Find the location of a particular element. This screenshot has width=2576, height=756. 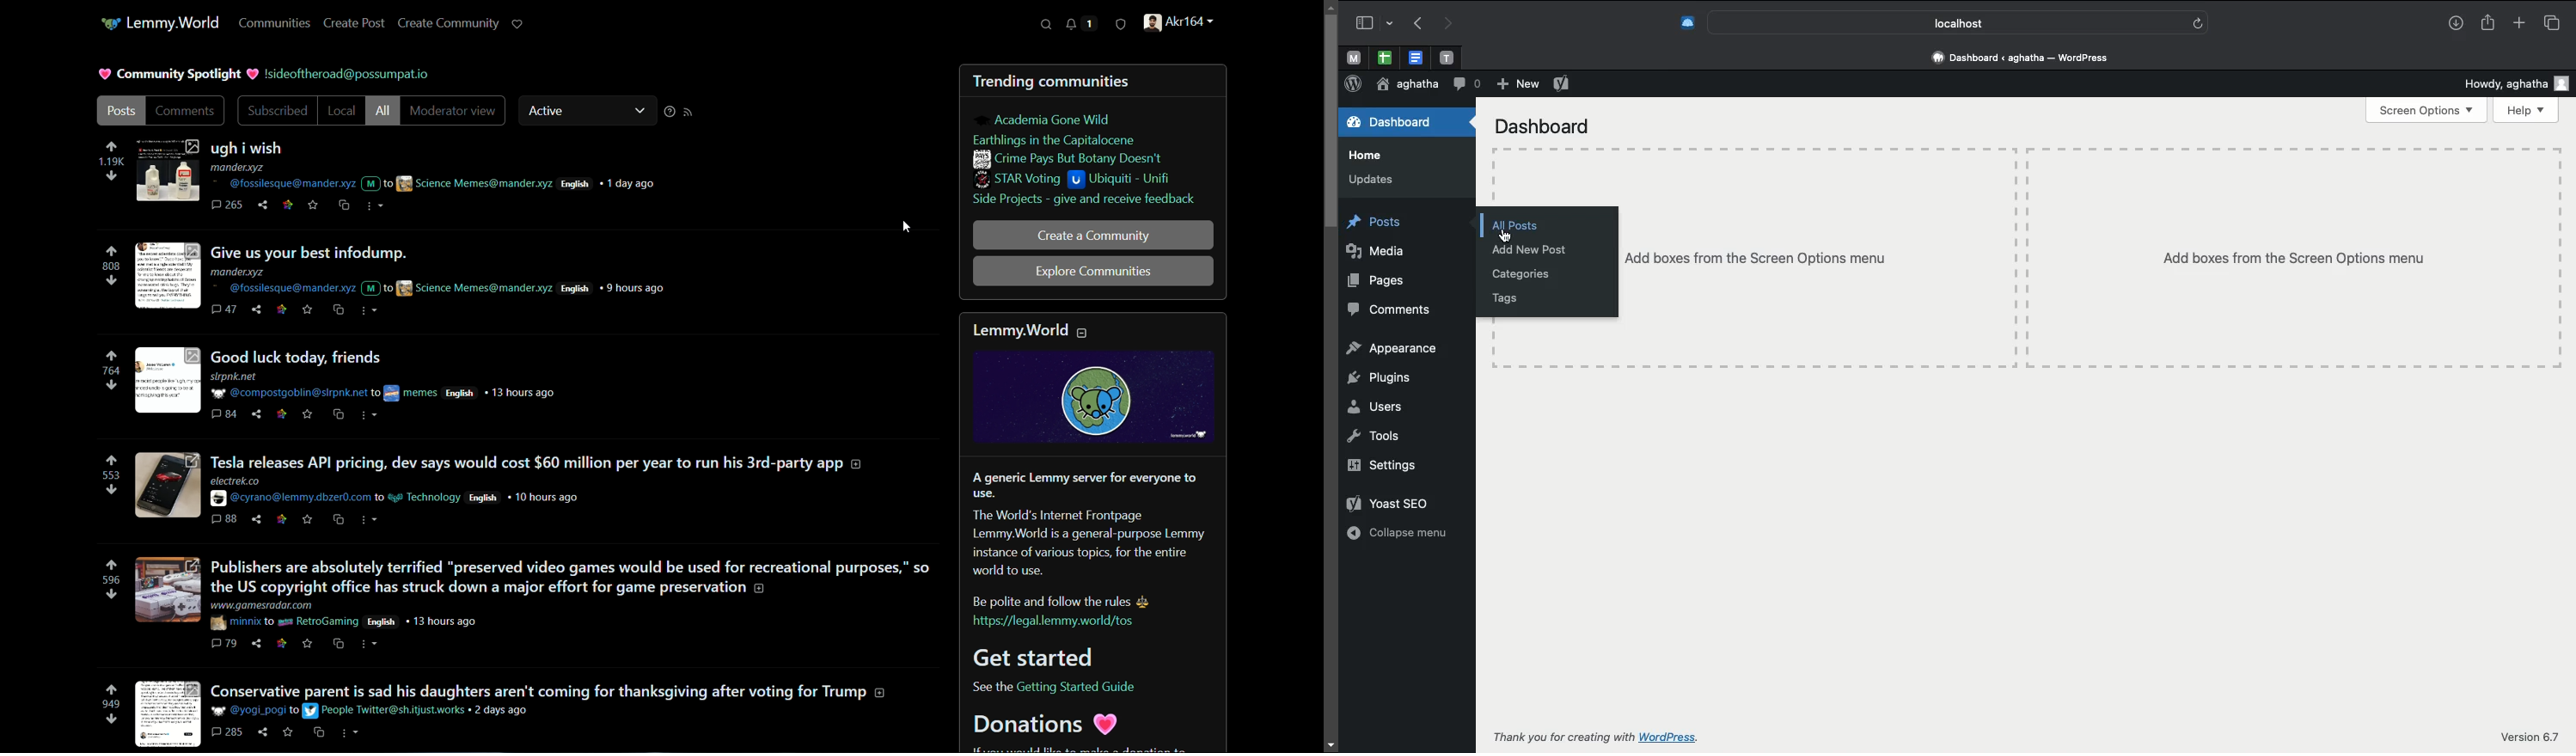

share is located at coordinates (254, 414).